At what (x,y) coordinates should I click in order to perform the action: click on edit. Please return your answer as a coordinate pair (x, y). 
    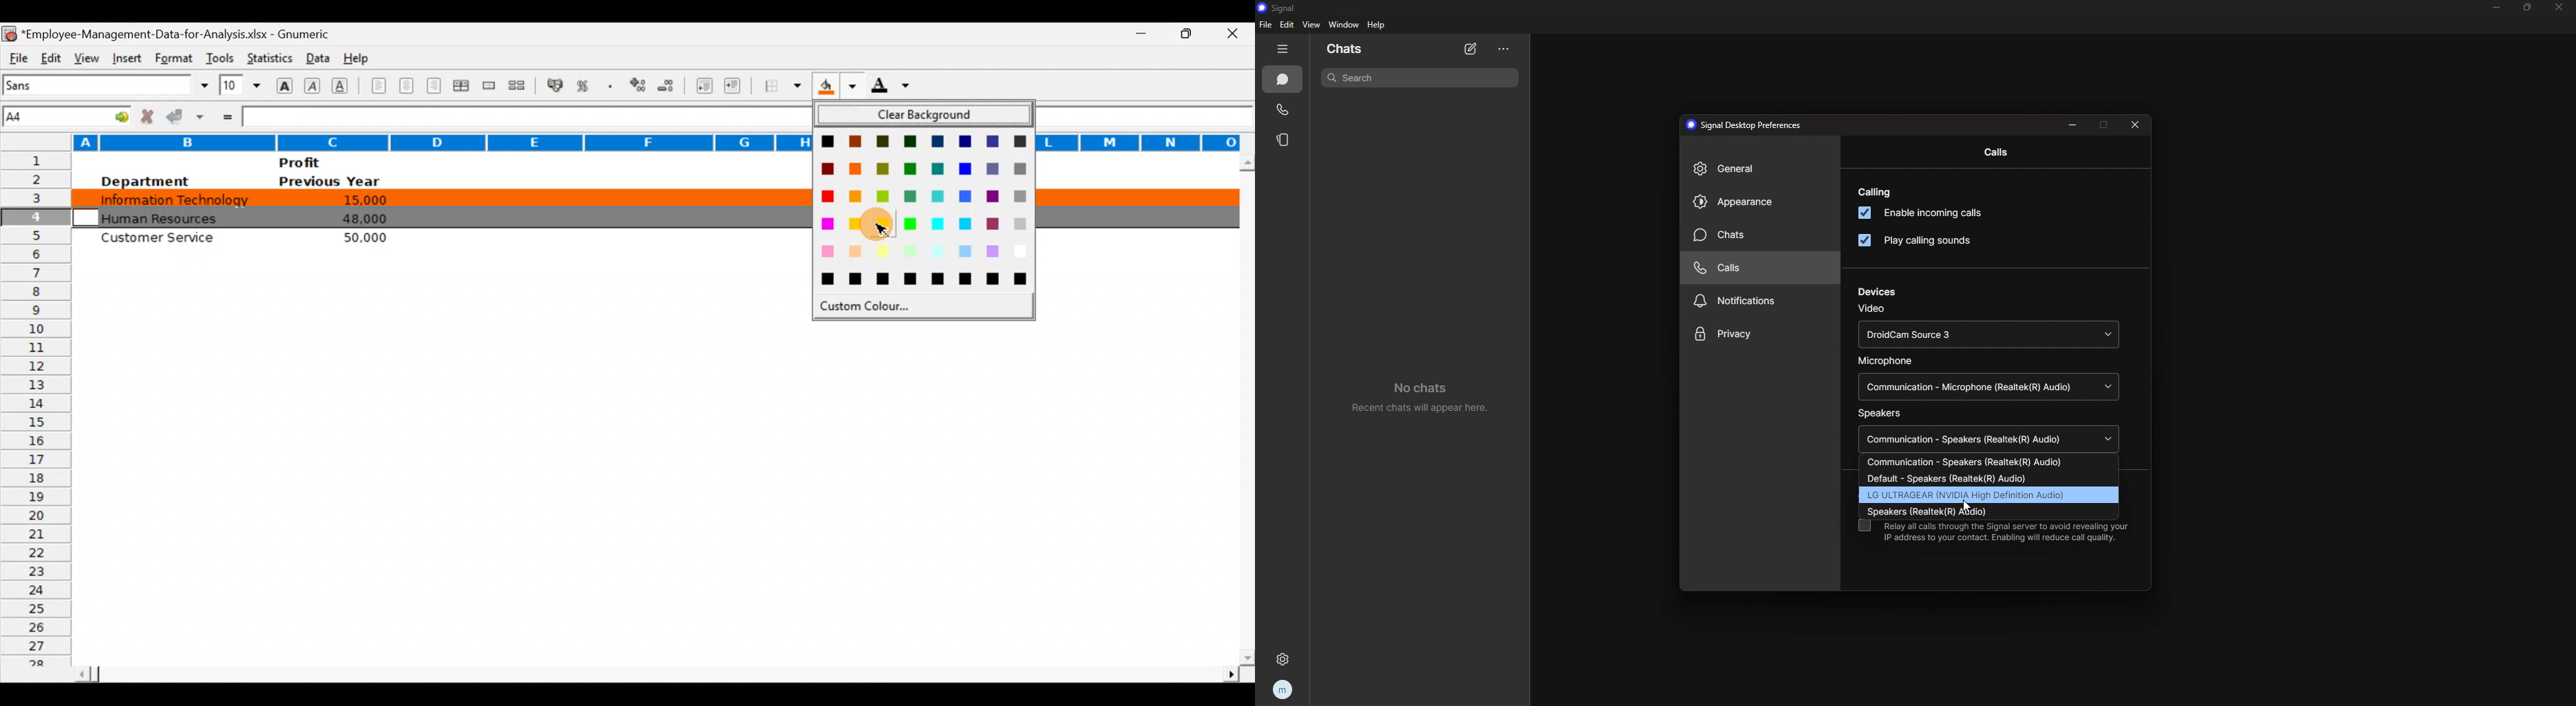
    Looking at the image, I should click on (1288, 25).